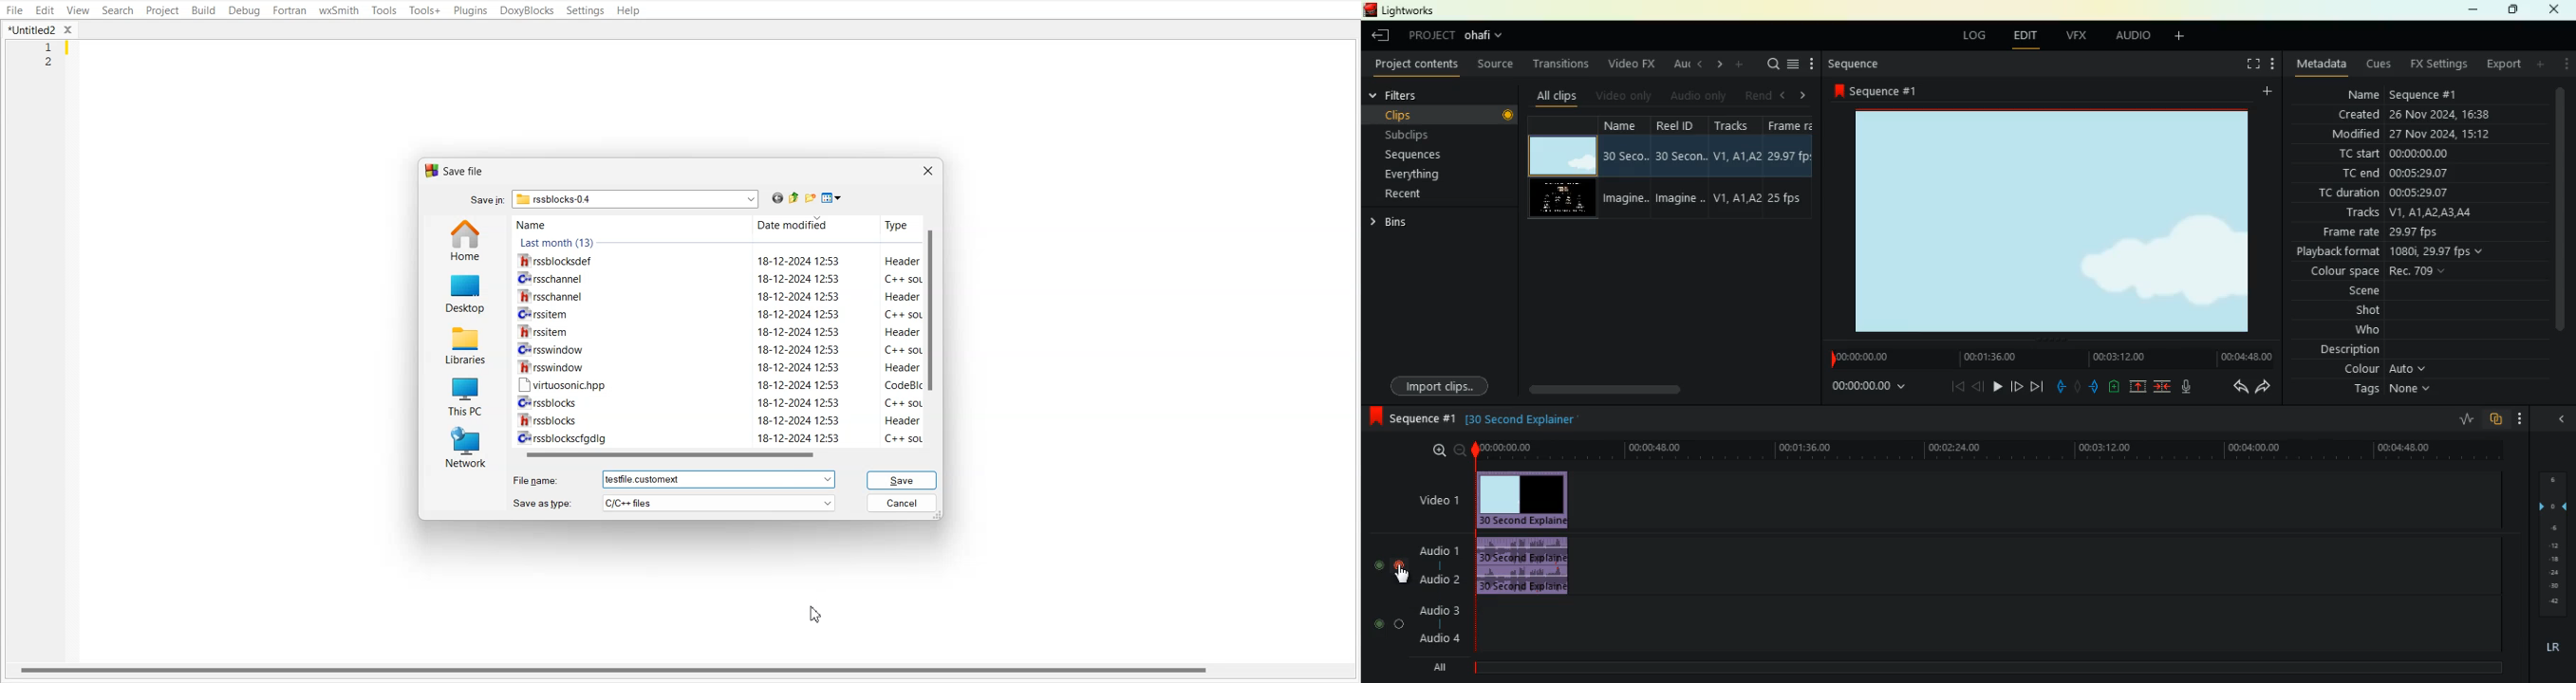 The width and height of the screenshot is (2576, 700). What do you see at coordinates (1759, 95) in the screenshot?
I see `rend` at bounding box center [1759, 95].